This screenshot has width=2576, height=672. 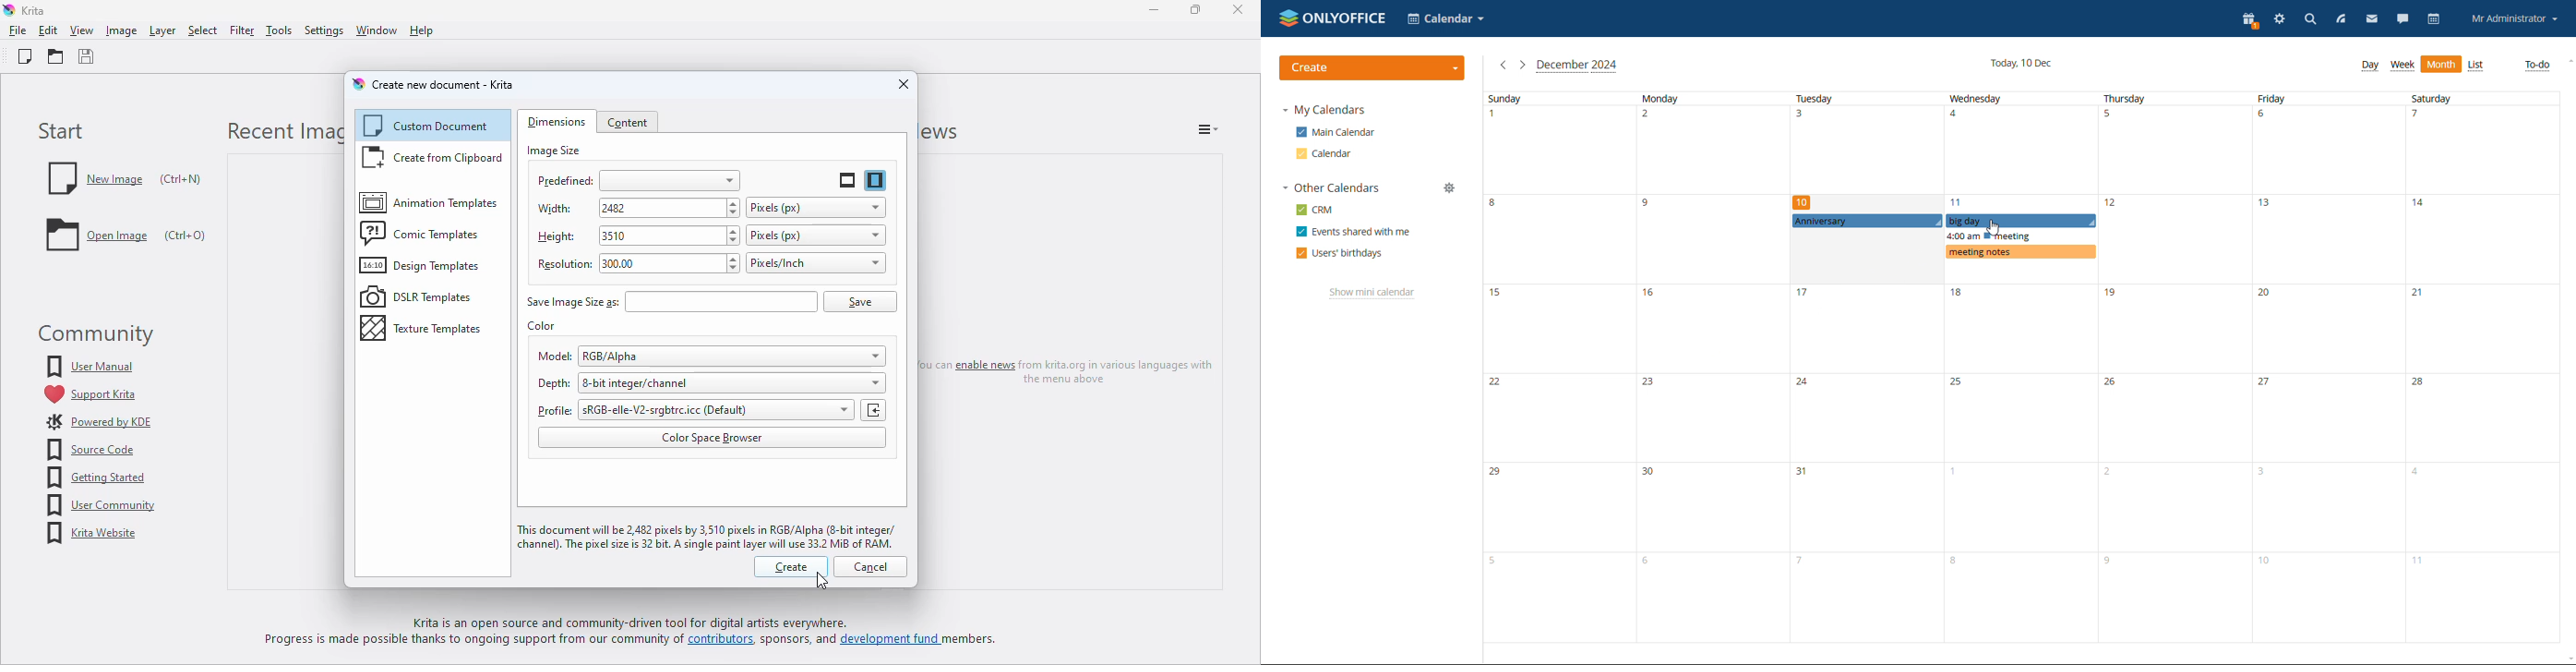 I want to click on Krita is an open source and community-driven tool for digital artists everywhere., so click(x=652, y=623).